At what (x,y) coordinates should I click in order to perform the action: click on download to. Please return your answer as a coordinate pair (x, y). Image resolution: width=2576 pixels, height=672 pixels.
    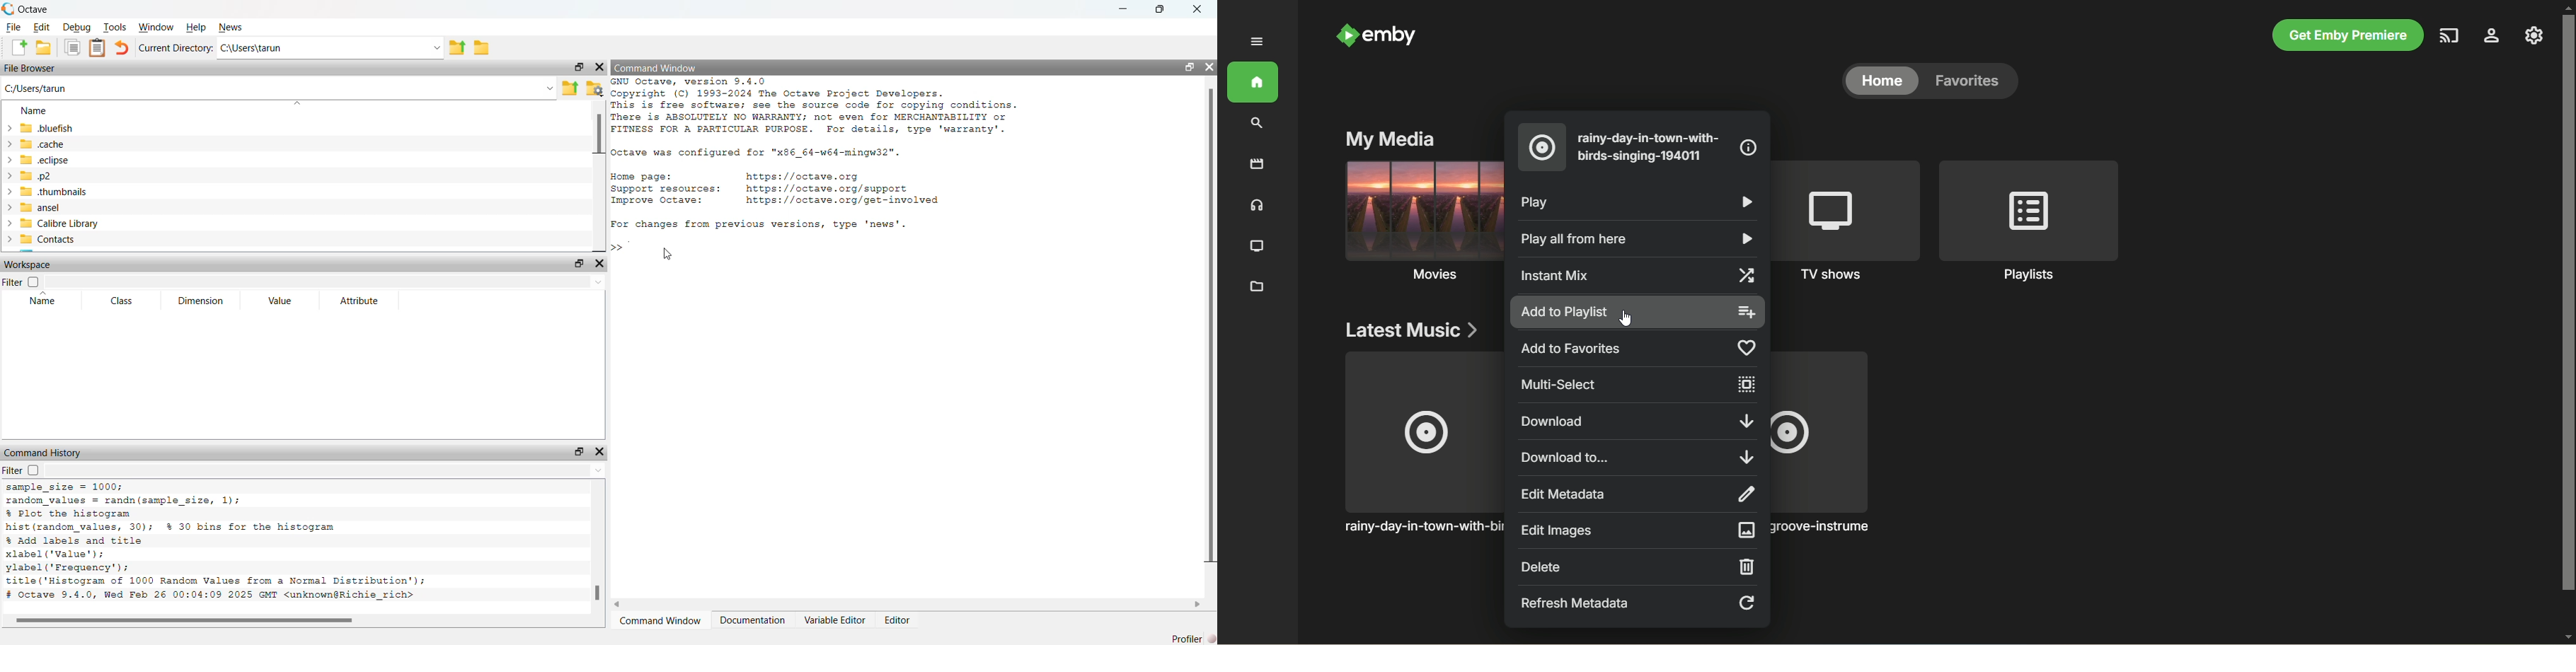
    Looking at the image, I should click on (1635, 457).